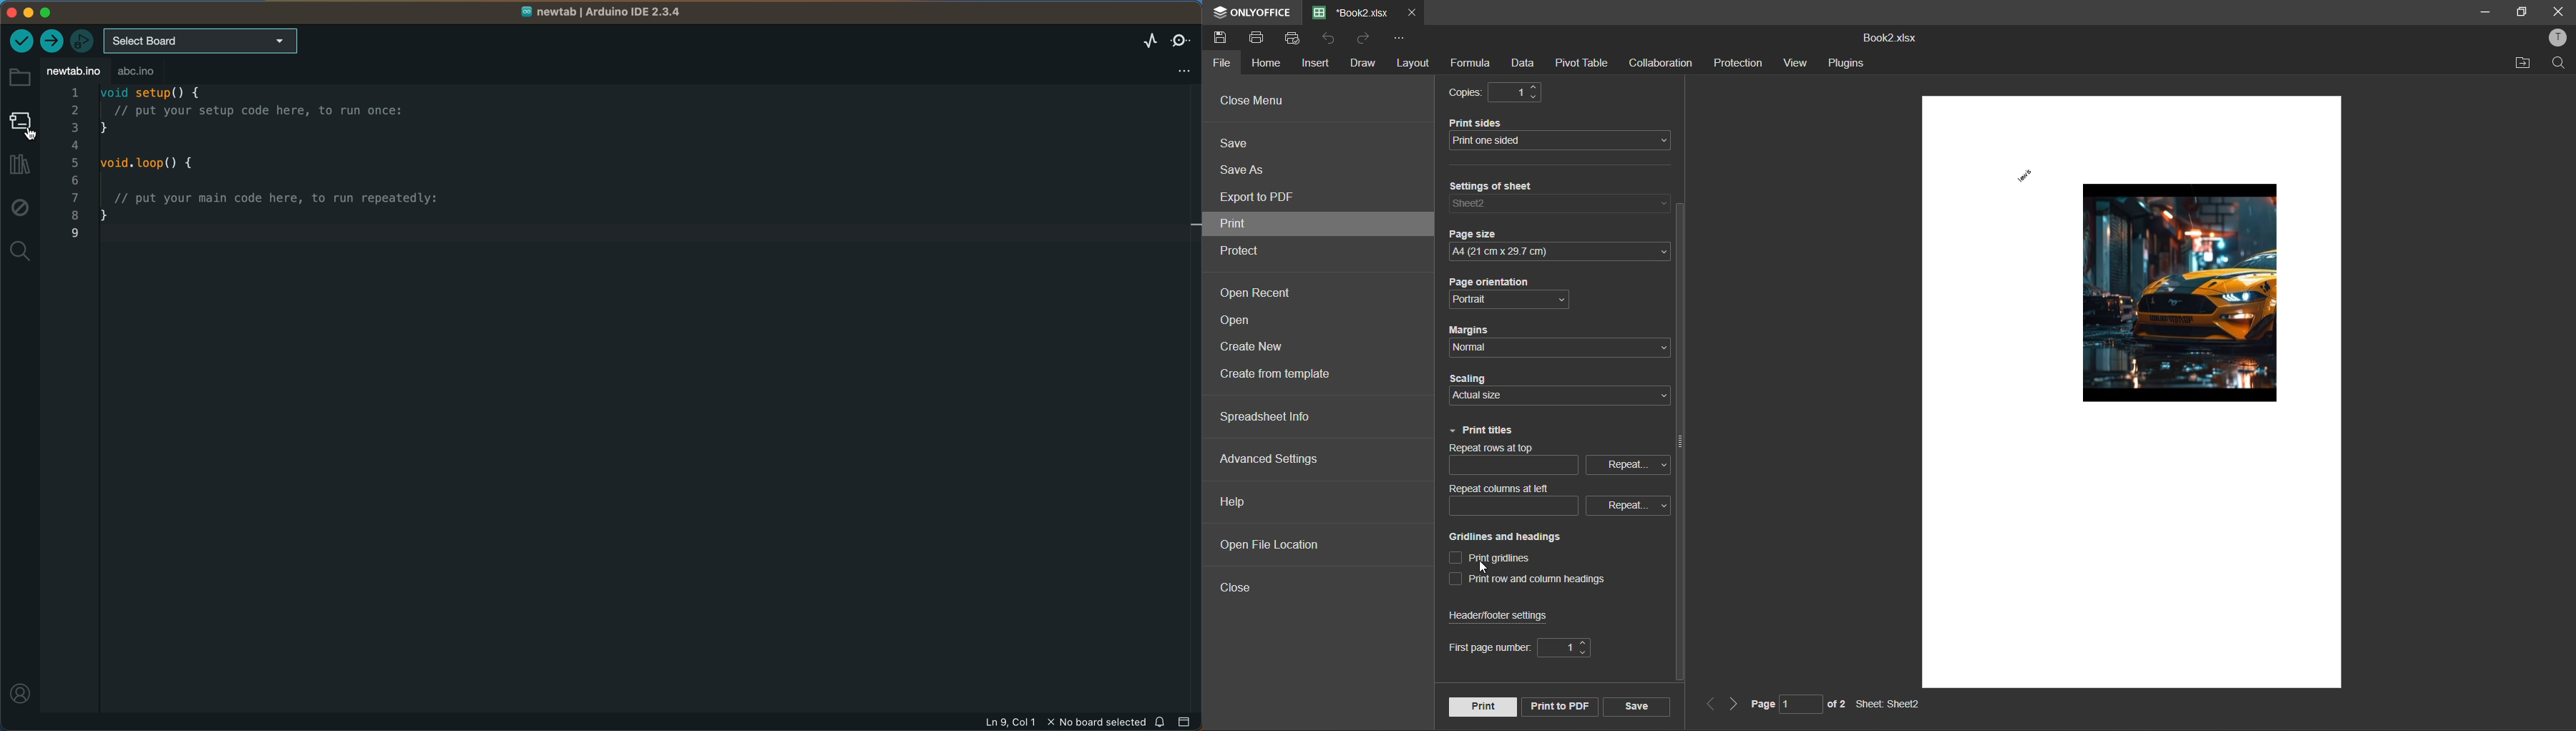 Image resolution: width=2576 pixels, height=756 pixels. What do you see at coordinates (153, 71) in the screenshot?
I see `abc .ino` at bounding box center [153, 71].